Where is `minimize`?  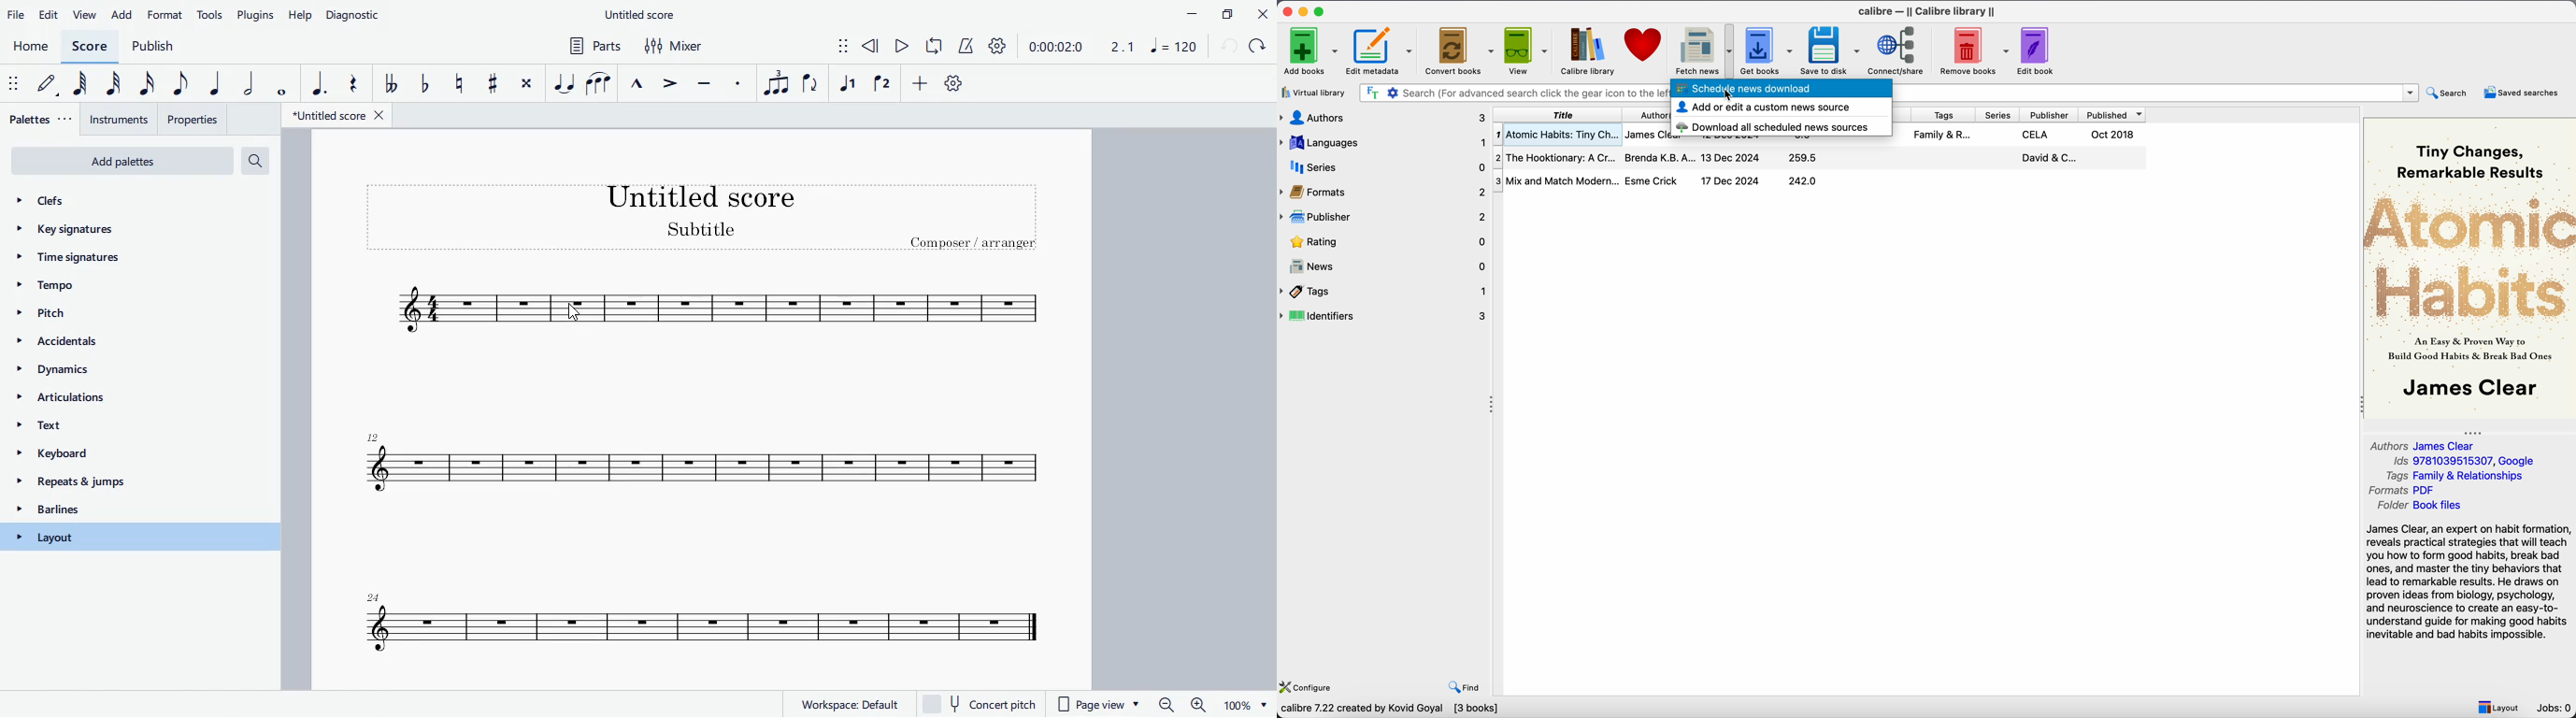 minimize is located at coordinates (1305, 10).